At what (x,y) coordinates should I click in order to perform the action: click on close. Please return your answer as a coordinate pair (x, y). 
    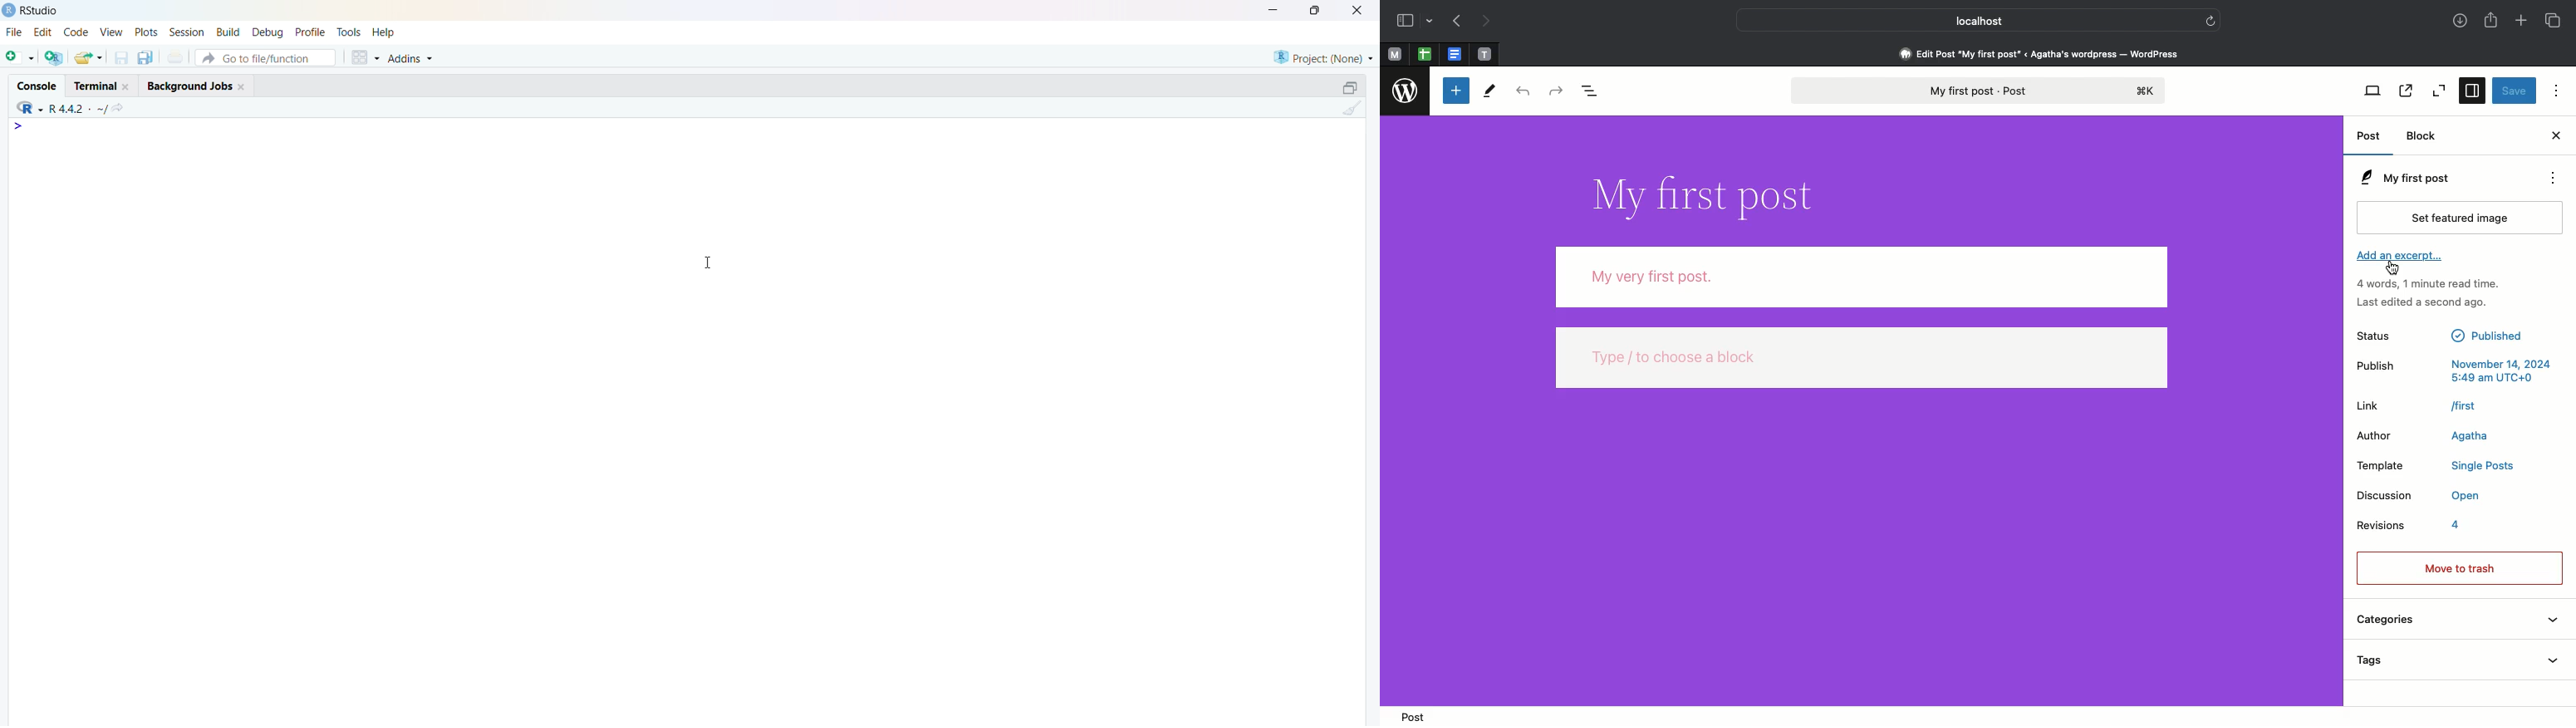
    Looking at the image, I should click on (128, 87).